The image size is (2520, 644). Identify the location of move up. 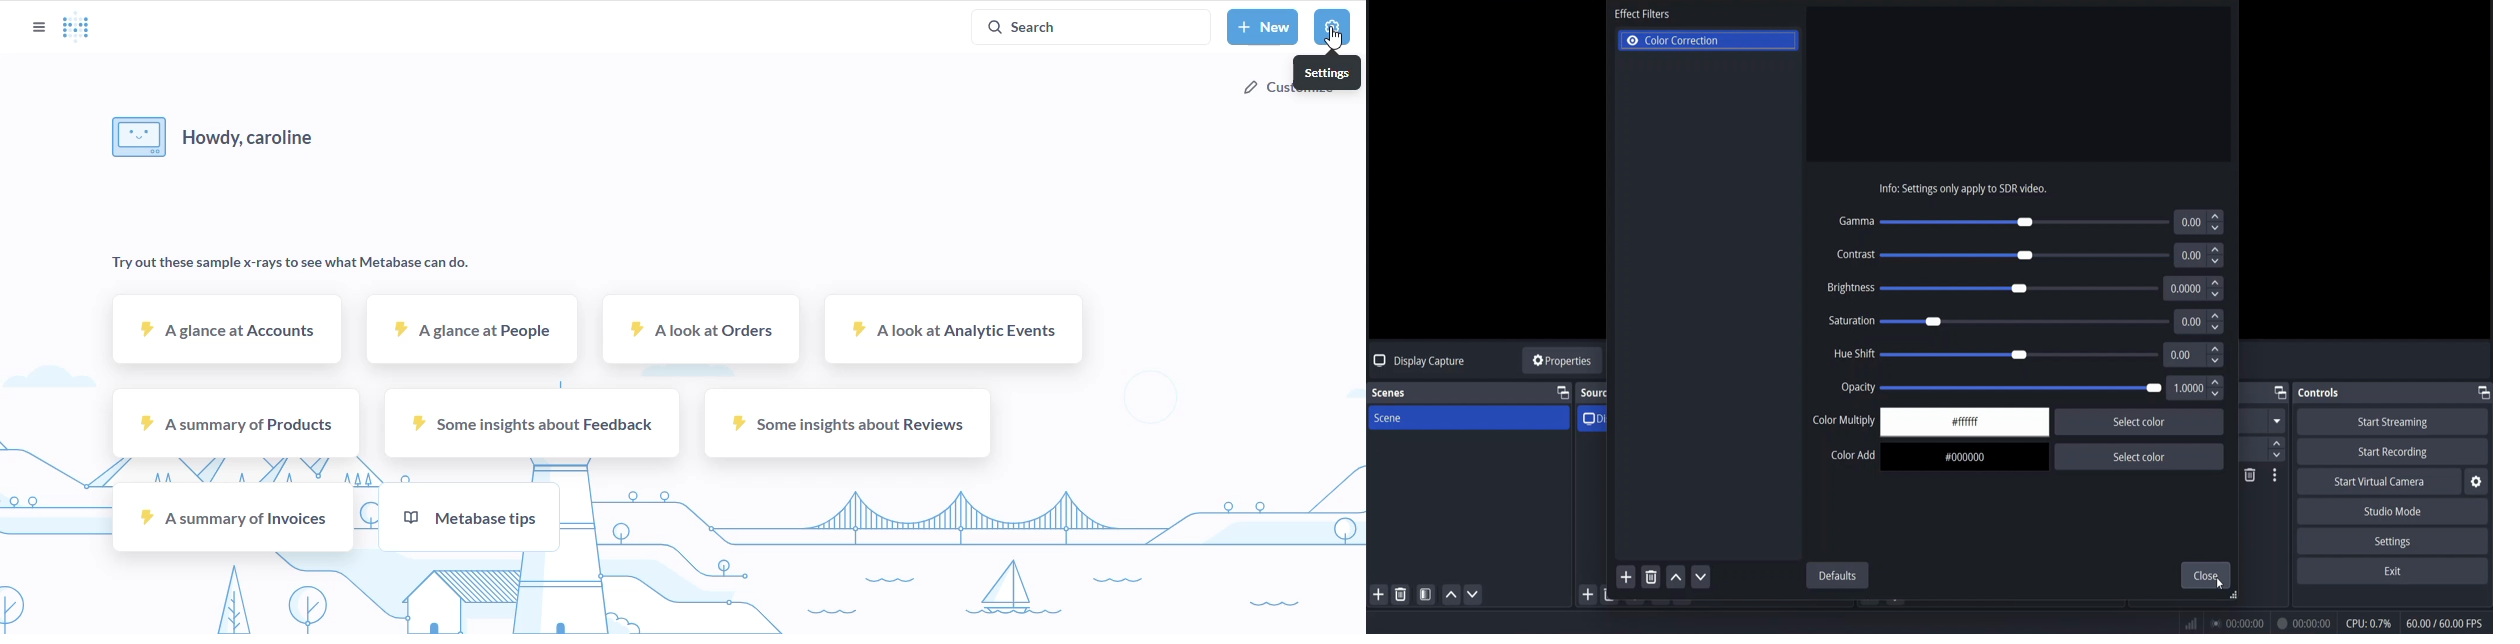
(1677, 579).